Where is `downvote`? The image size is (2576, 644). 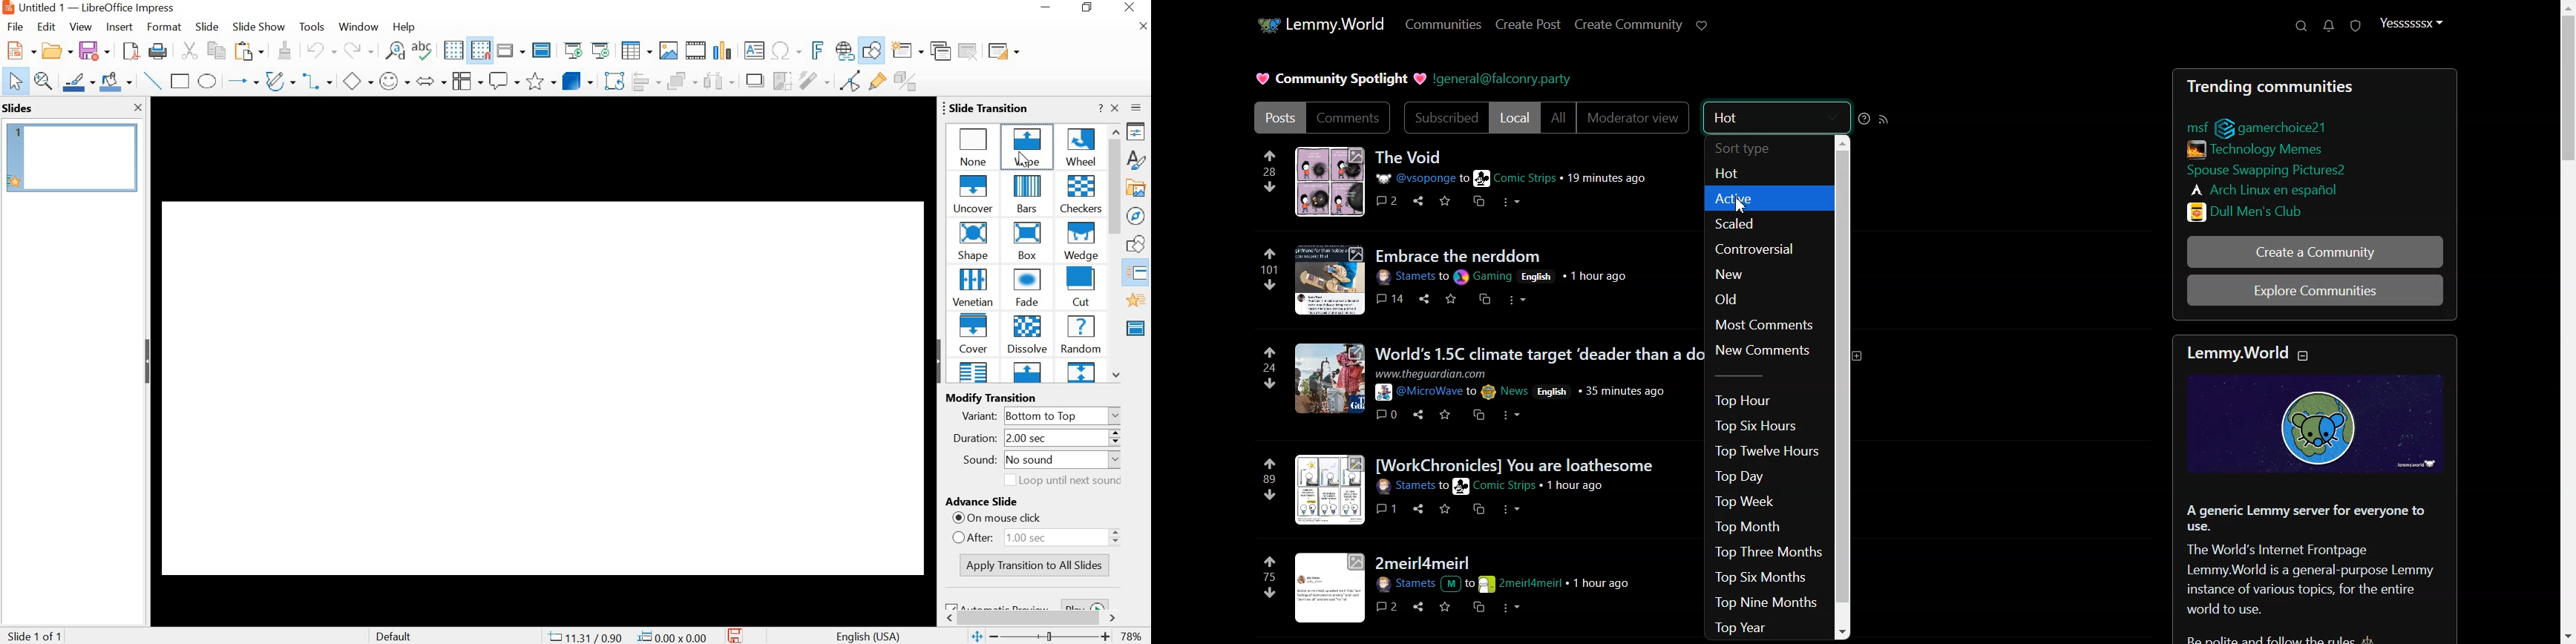 downvote is located at coordinates (1270, 383).